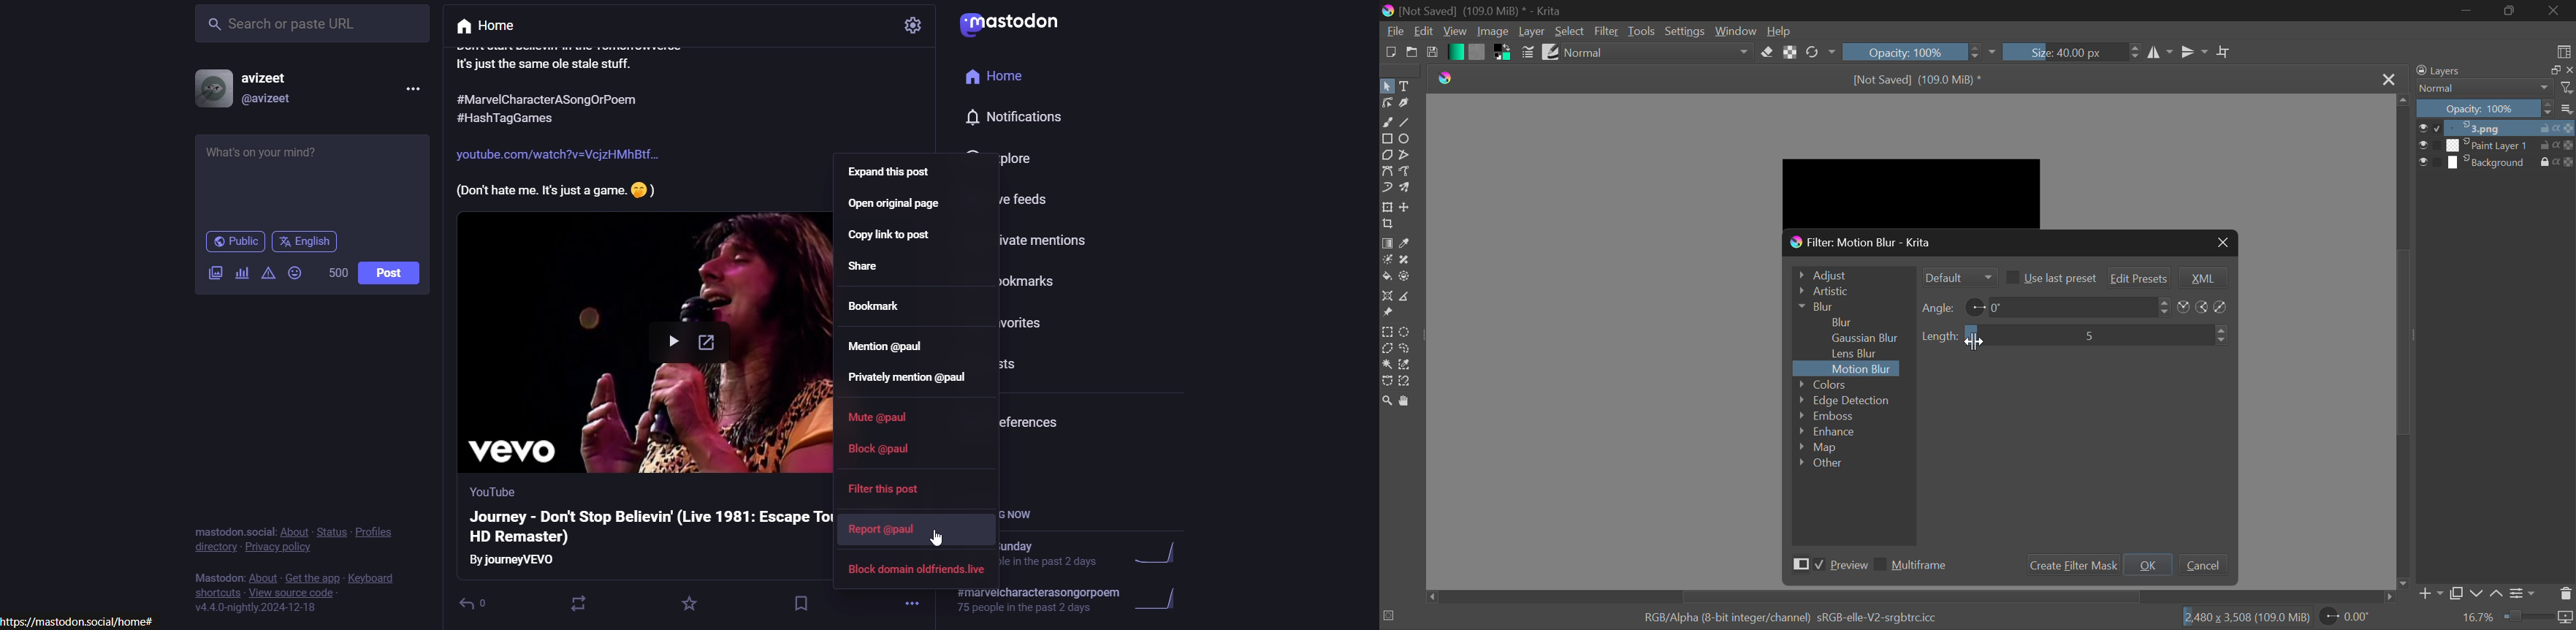 The image size is (2576, 644). I want to click on expand this post, so click(891, 175).